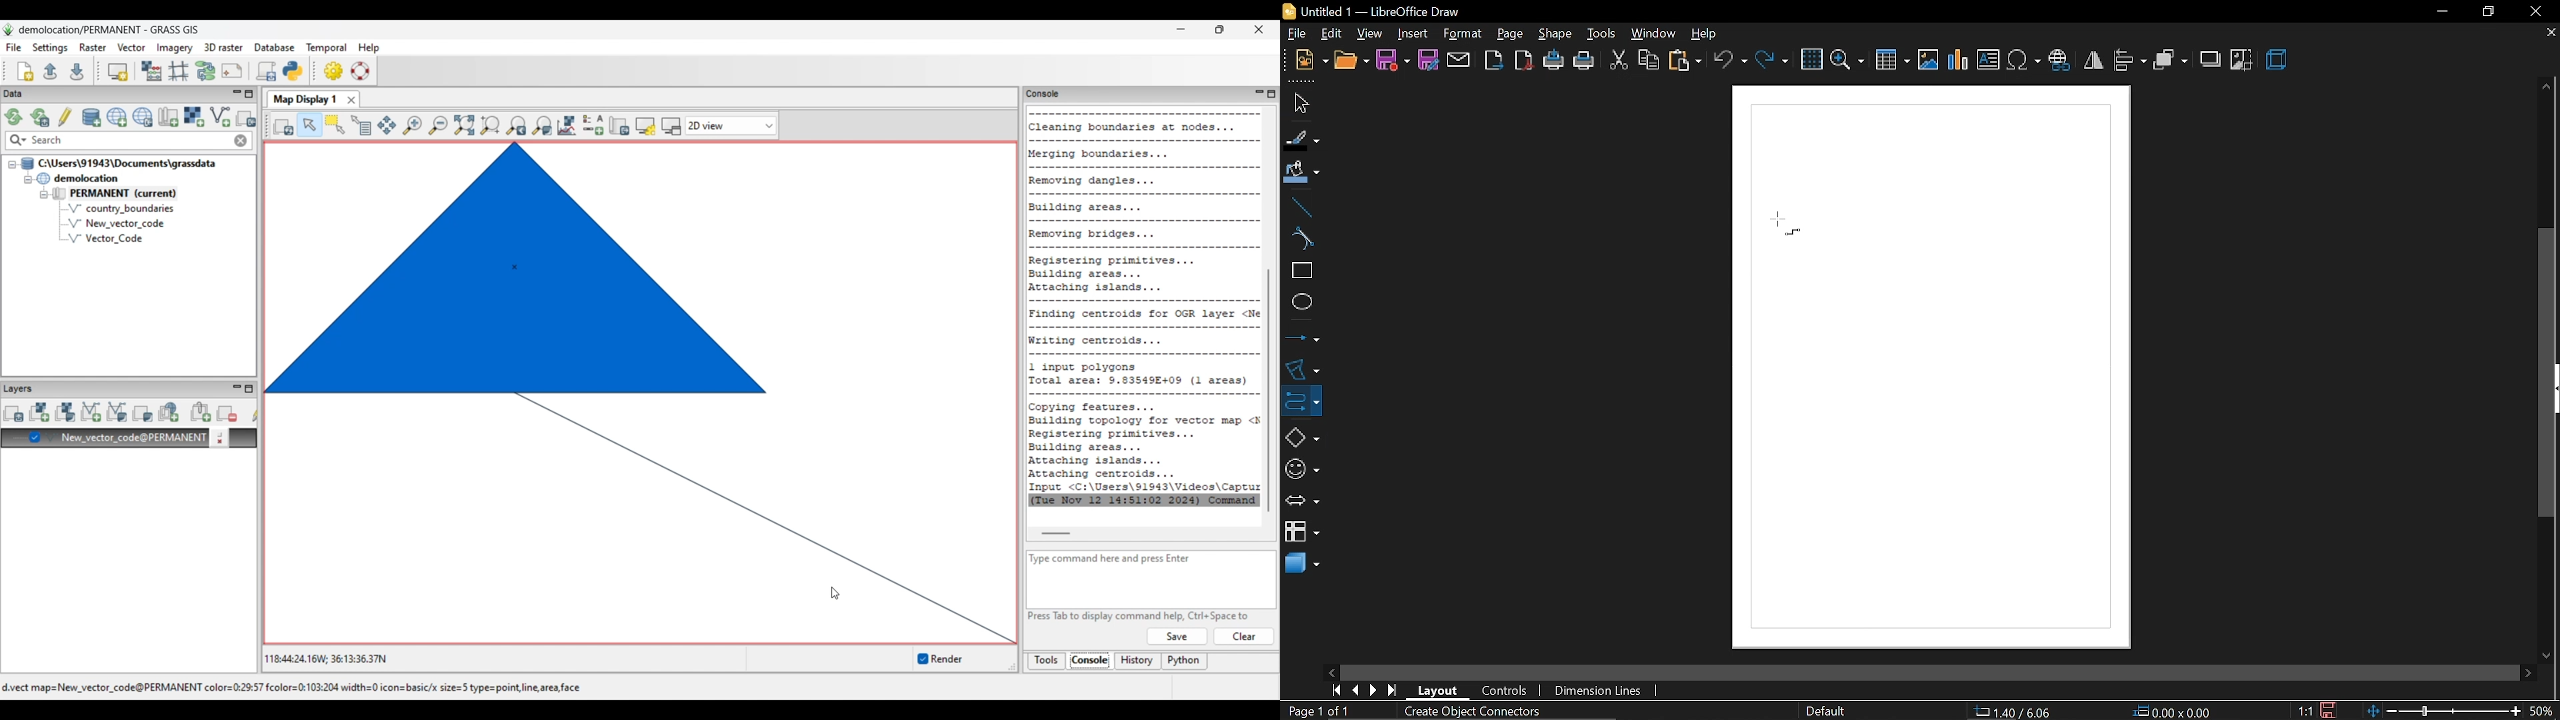 The width and height of the screenshot is (2576, 728). I want to click on view, so click(1370, 32).